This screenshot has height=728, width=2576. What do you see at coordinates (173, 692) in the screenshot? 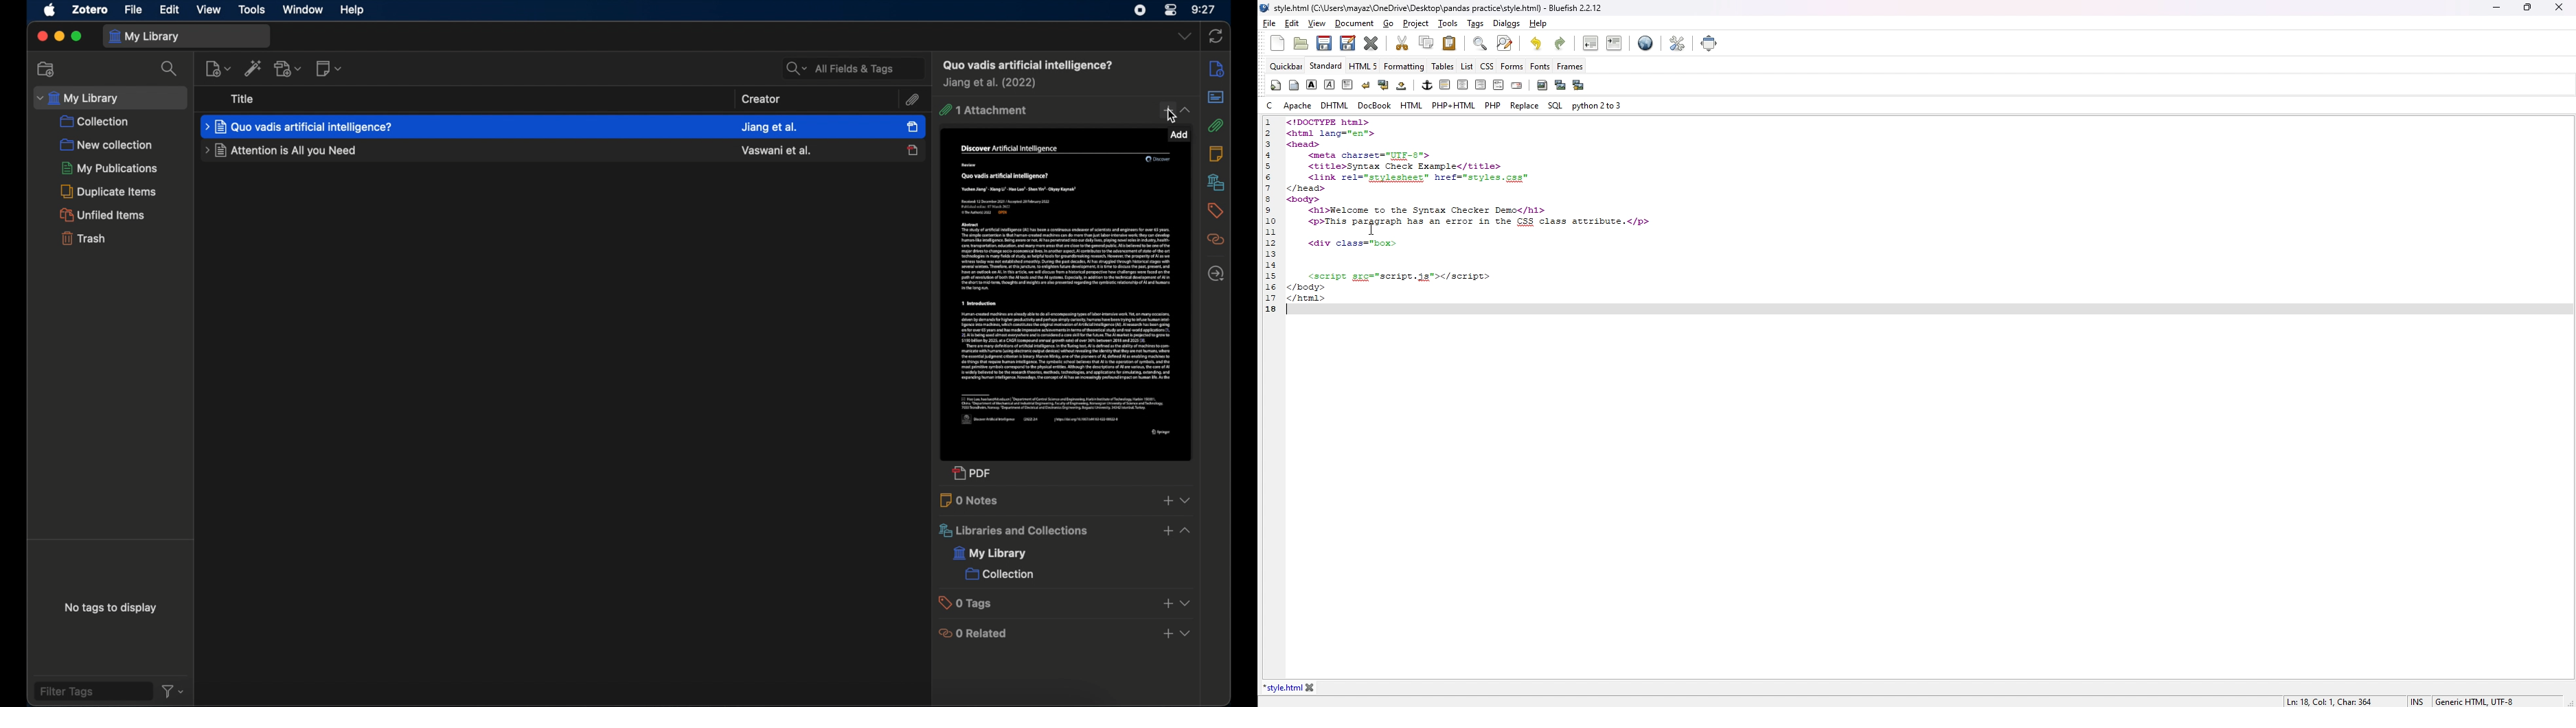
I see `filter dropdown` at bounding box center [173, 692].